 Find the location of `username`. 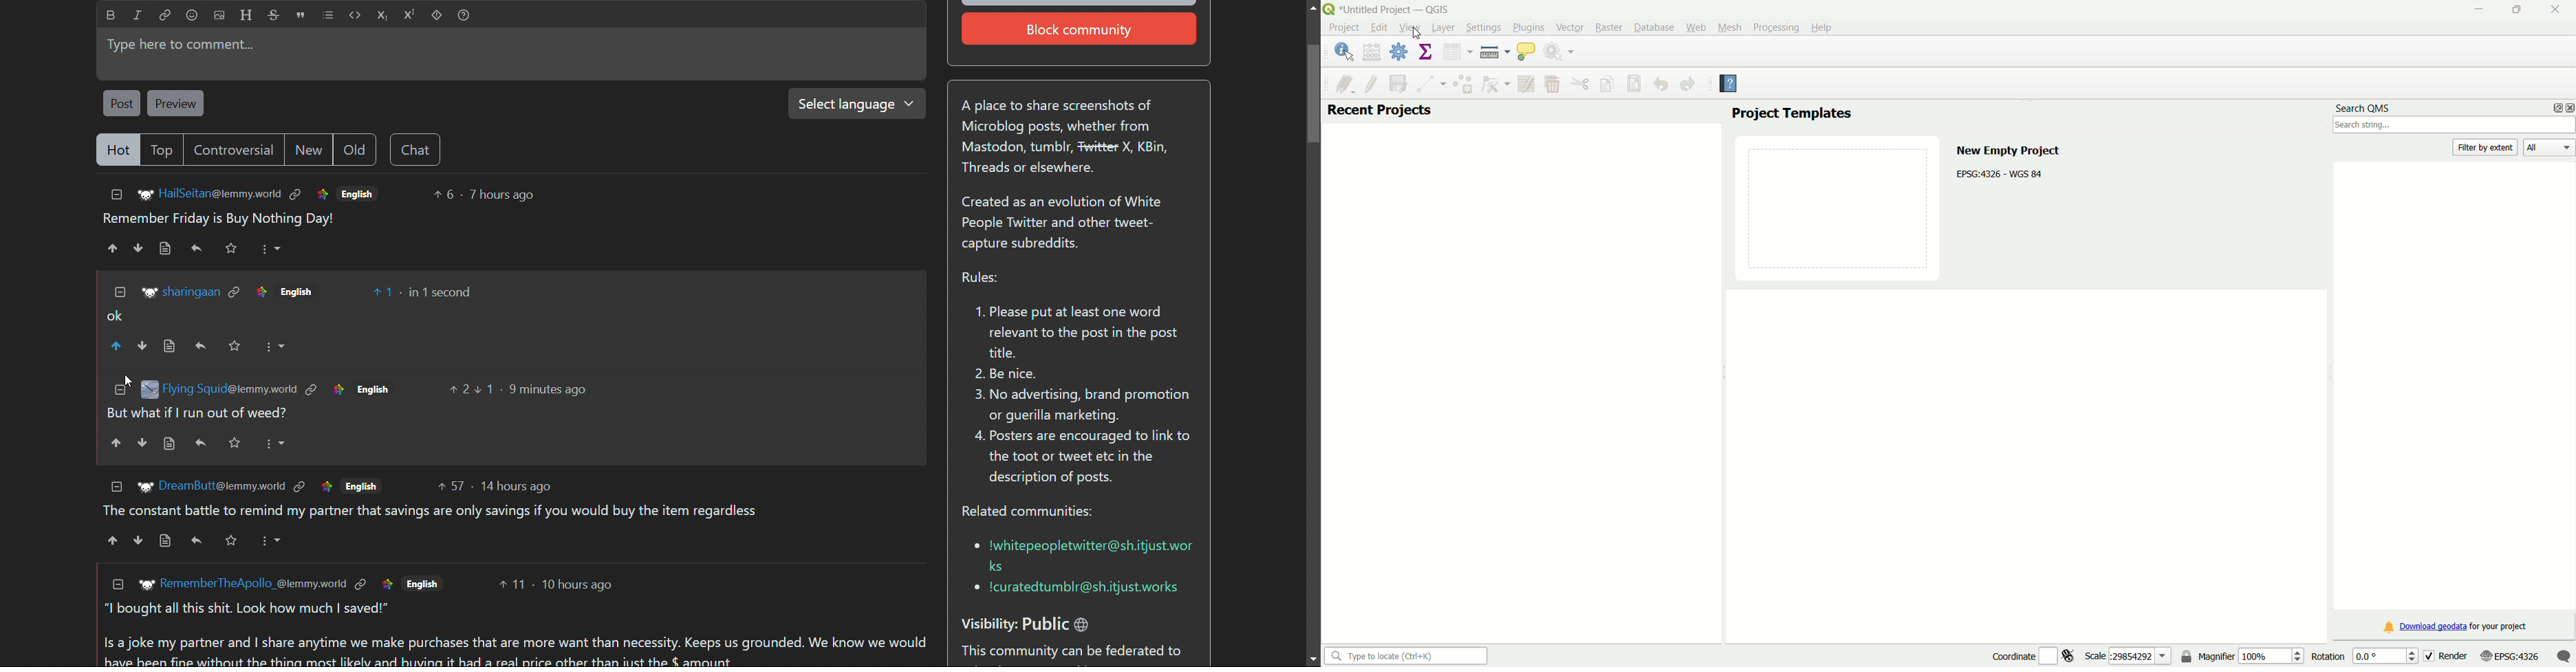

username is located at coordinates (229, 388).